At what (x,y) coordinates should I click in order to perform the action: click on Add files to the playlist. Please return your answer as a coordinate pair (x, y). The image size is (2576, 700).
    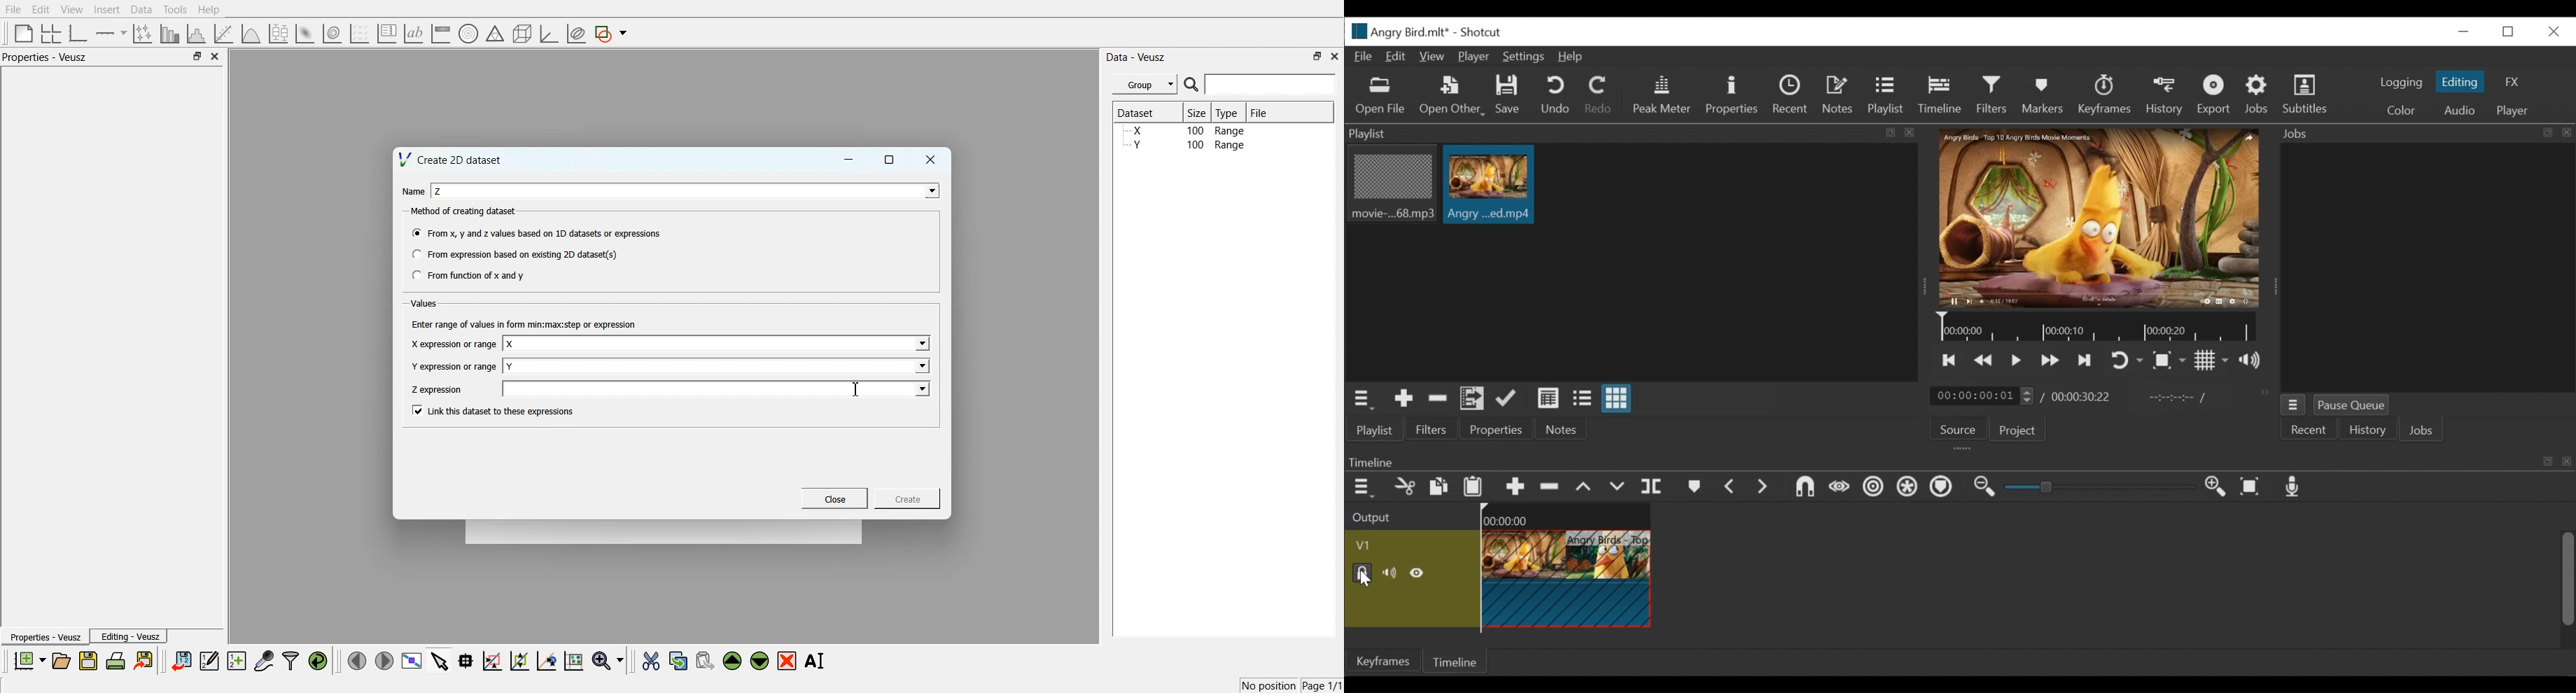
    Looking at the image, I should click on (1472, 400).